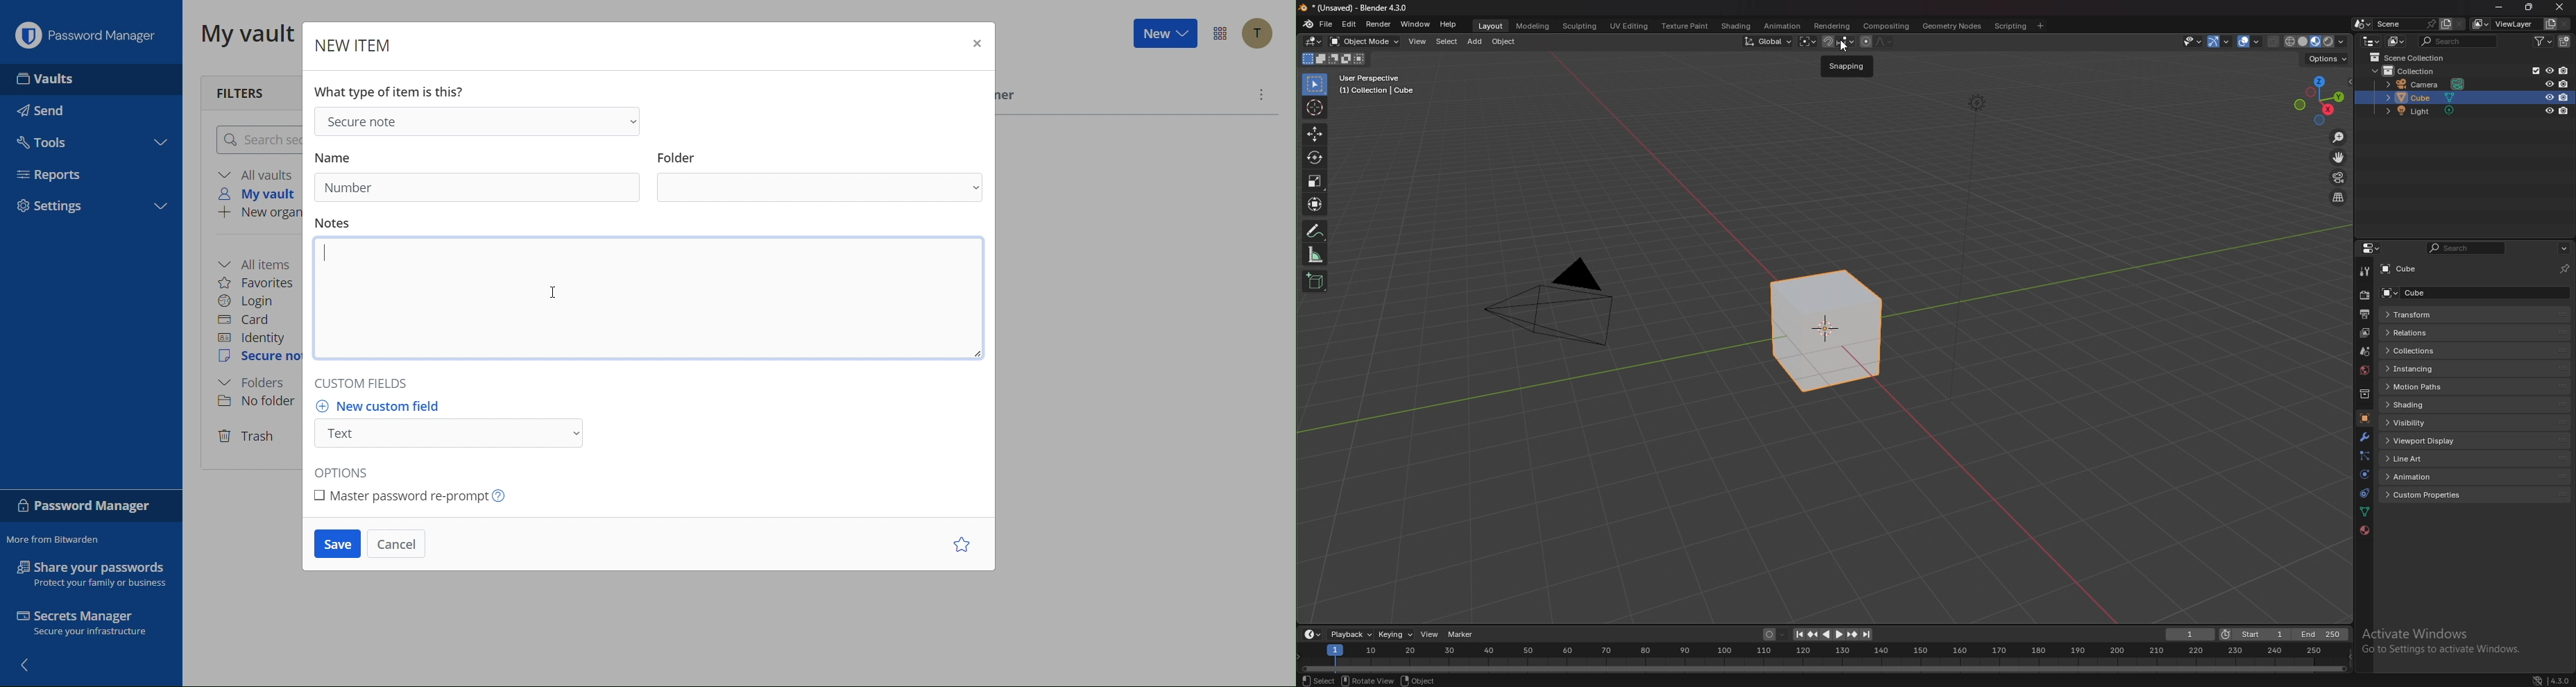 This screenshot has width=2576, height=700. I want to click on Search logins, so click(256, 139).